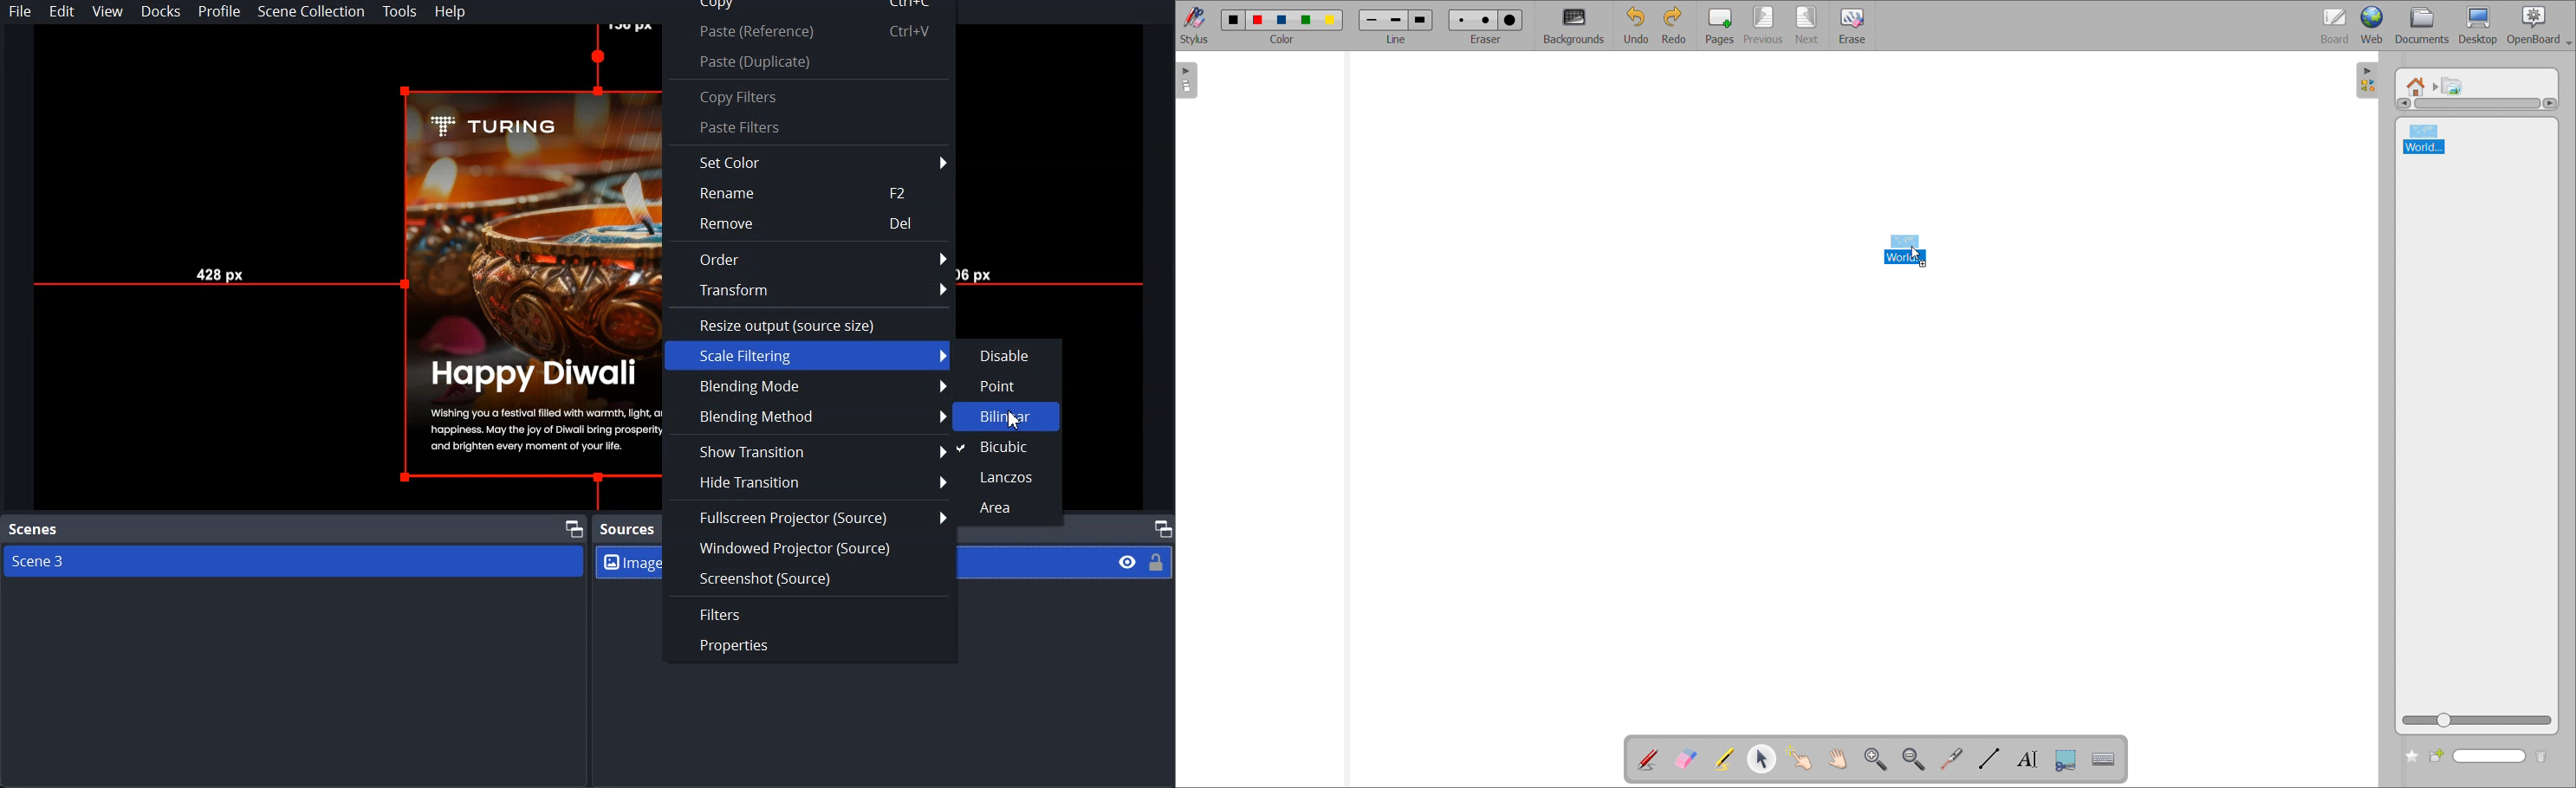 The width and height of the screenshot is (2576, 812). Describe the element at coordinates (806, 449) in the screenshot. I see `Show transition` at that location.